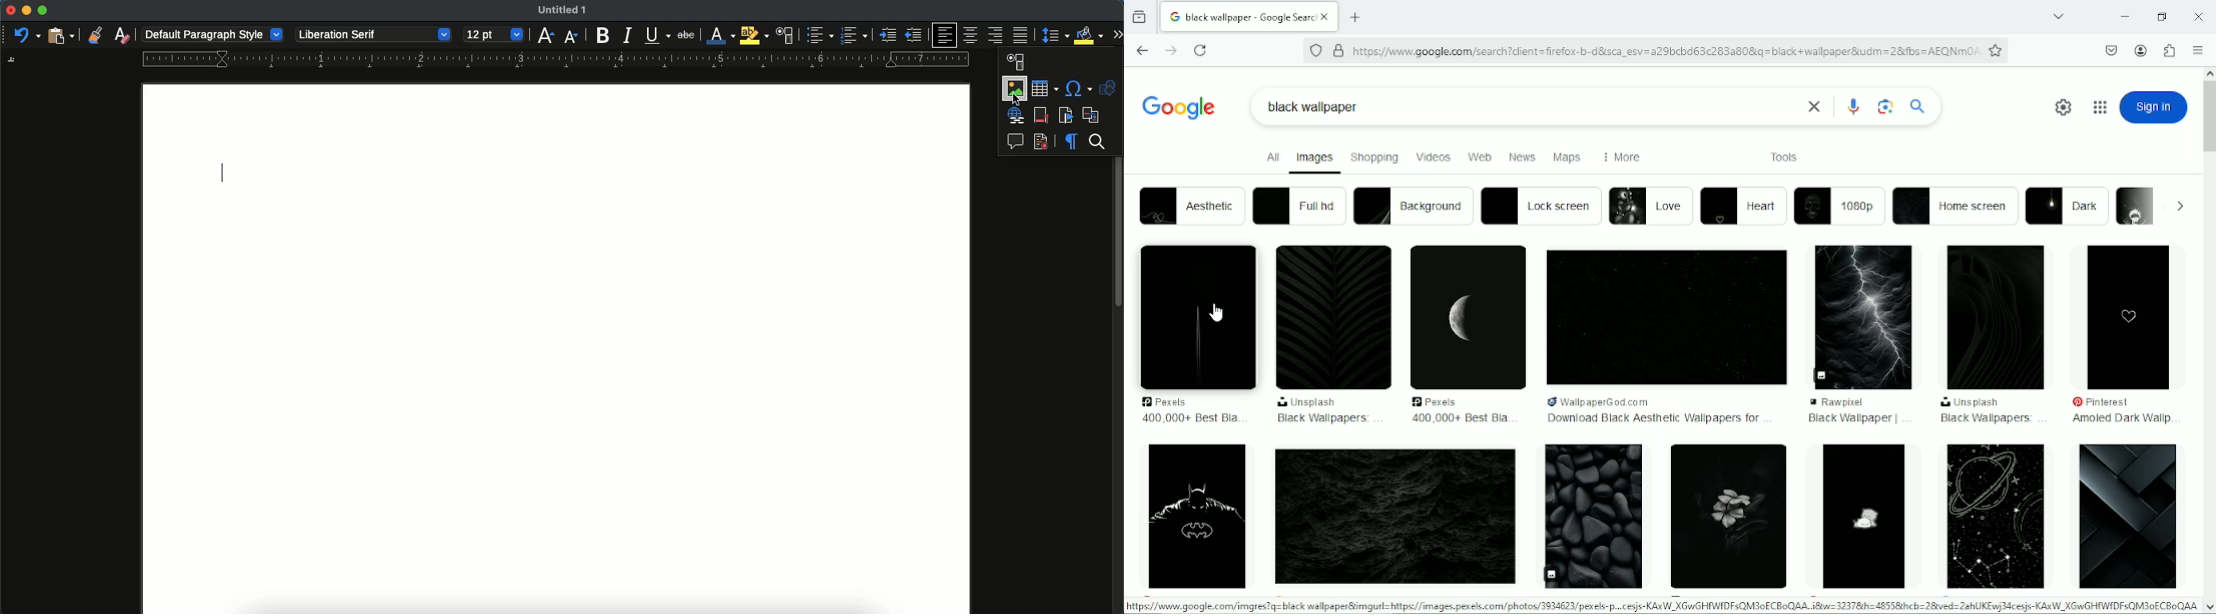  What do you see at coordinates (555, 59) in the screenshot?
I see `guide` at bounding box center [555, 59].